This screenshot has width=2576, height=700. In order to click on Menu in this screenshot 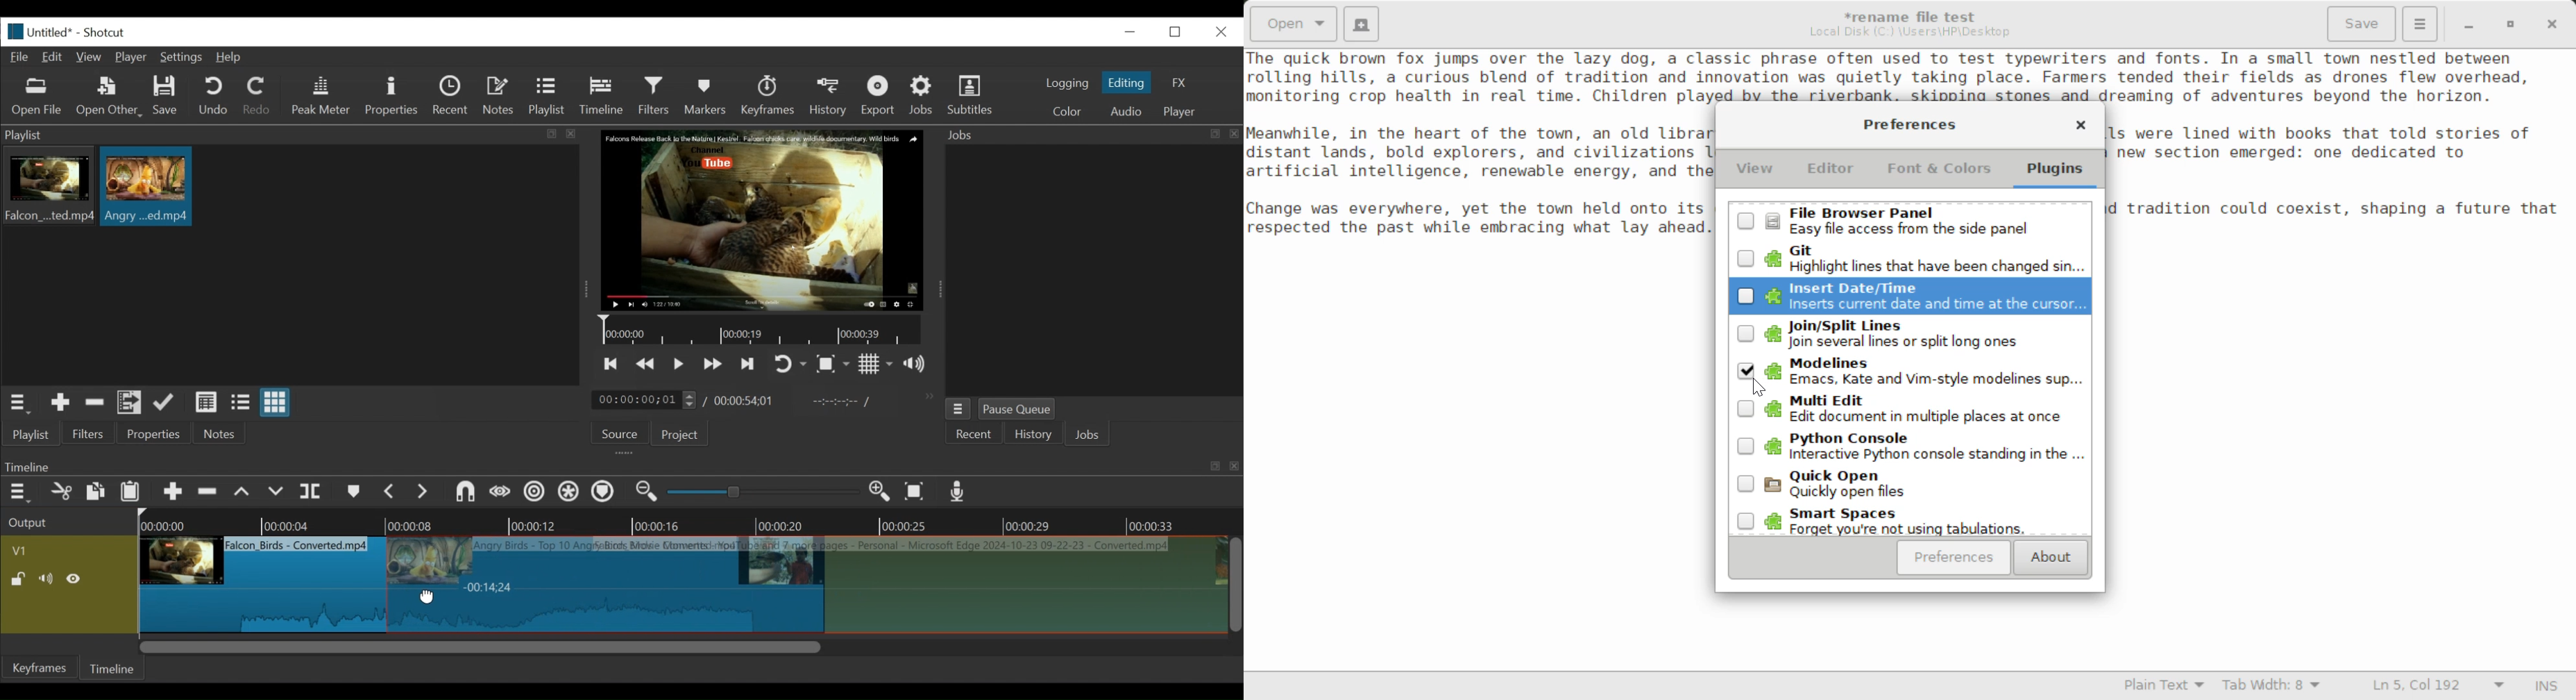, I will do `click(2419, 22)`.